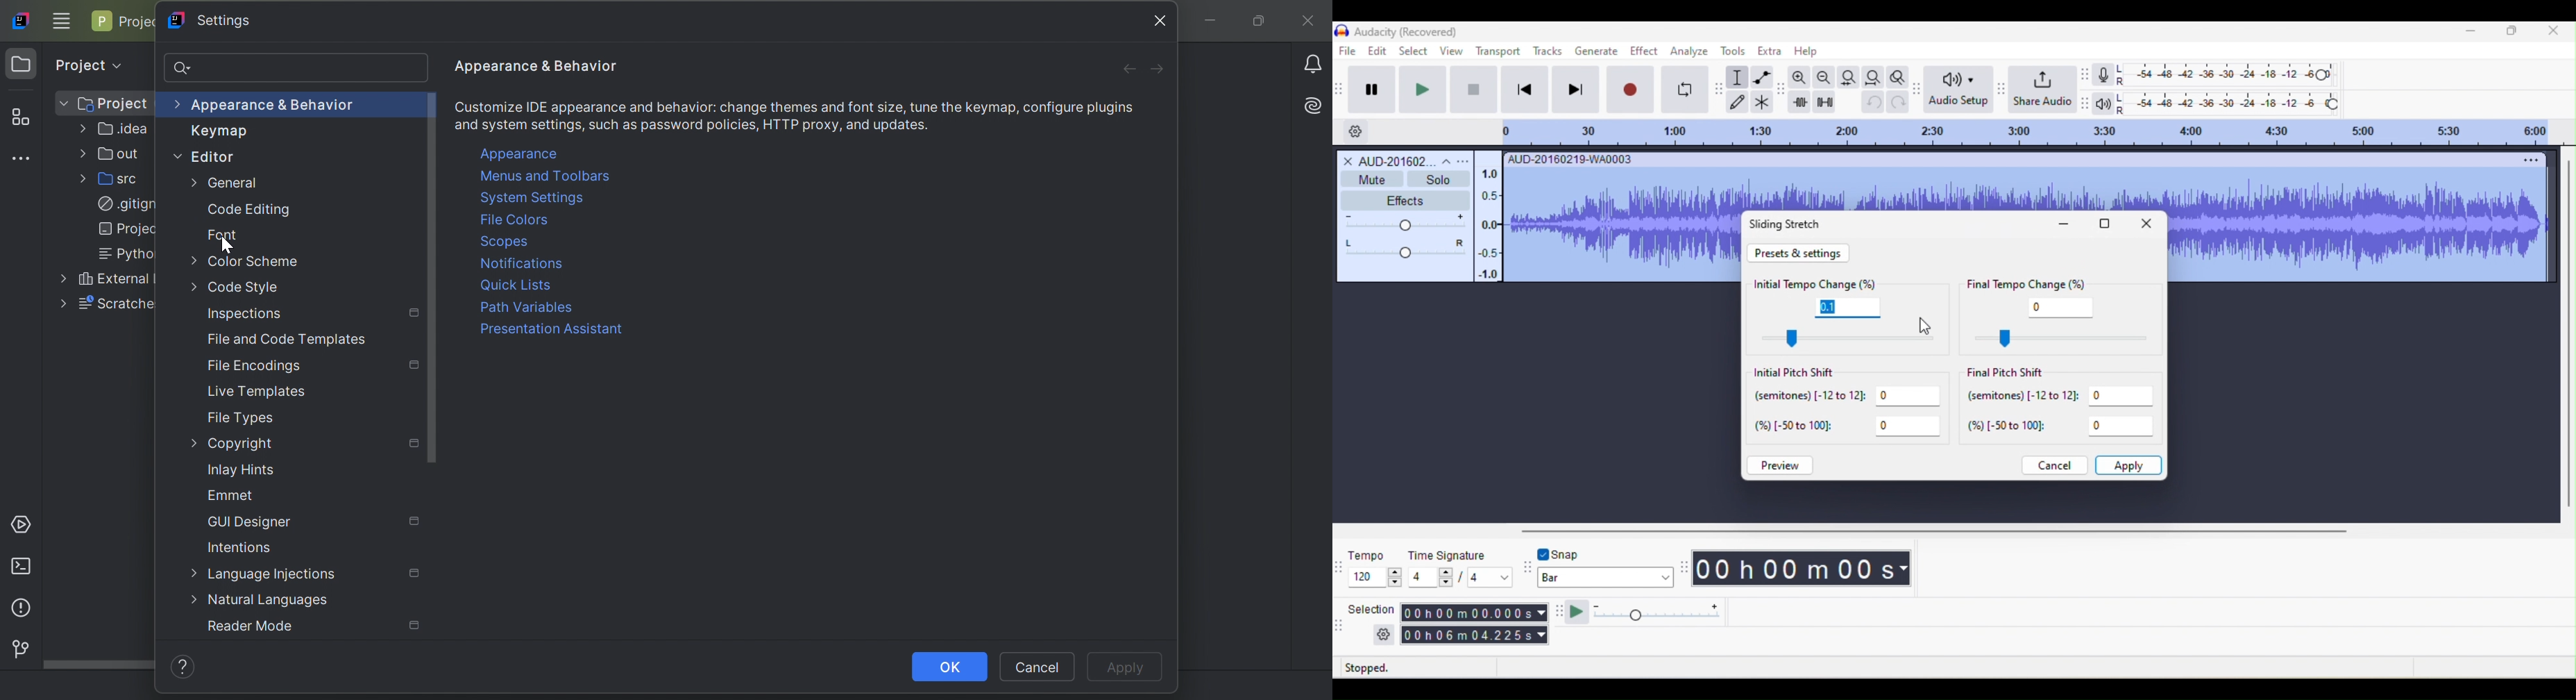  I want to click on playback meter, so click(2104, 106).